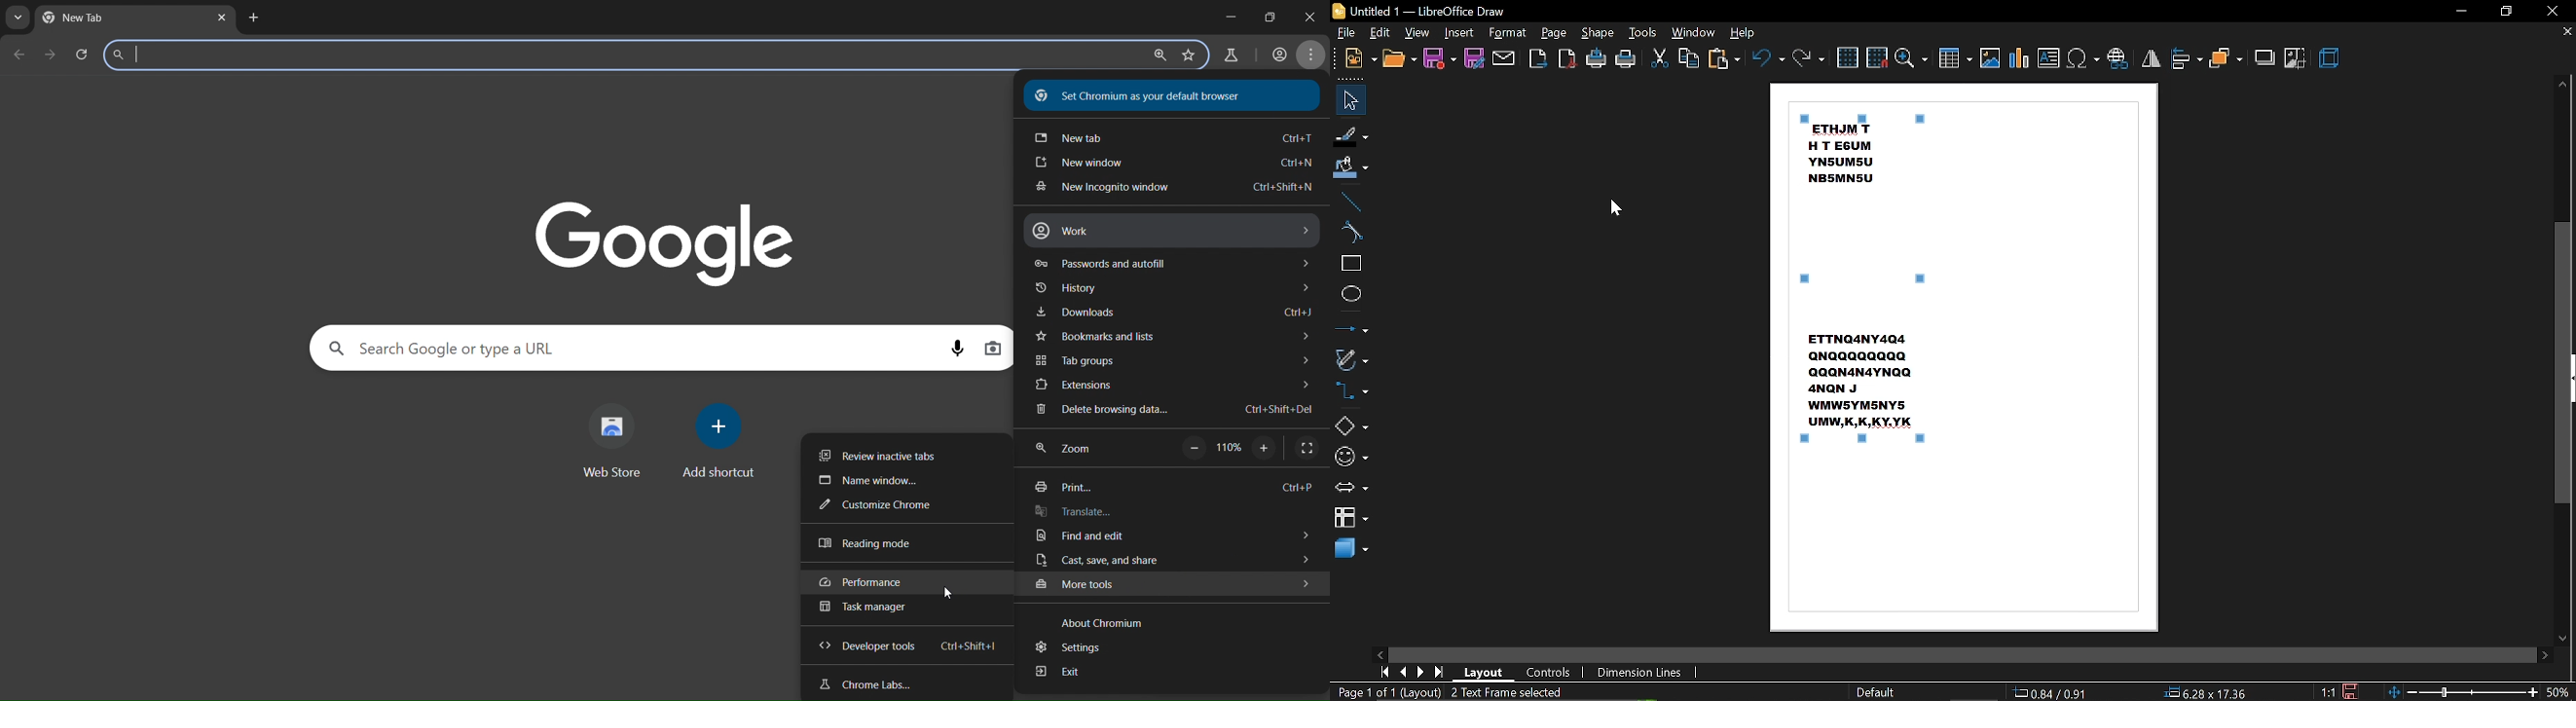 Image resolution: width=2576 pixels, height=728 pixels. I want to click on Save, so click(2356, 691).